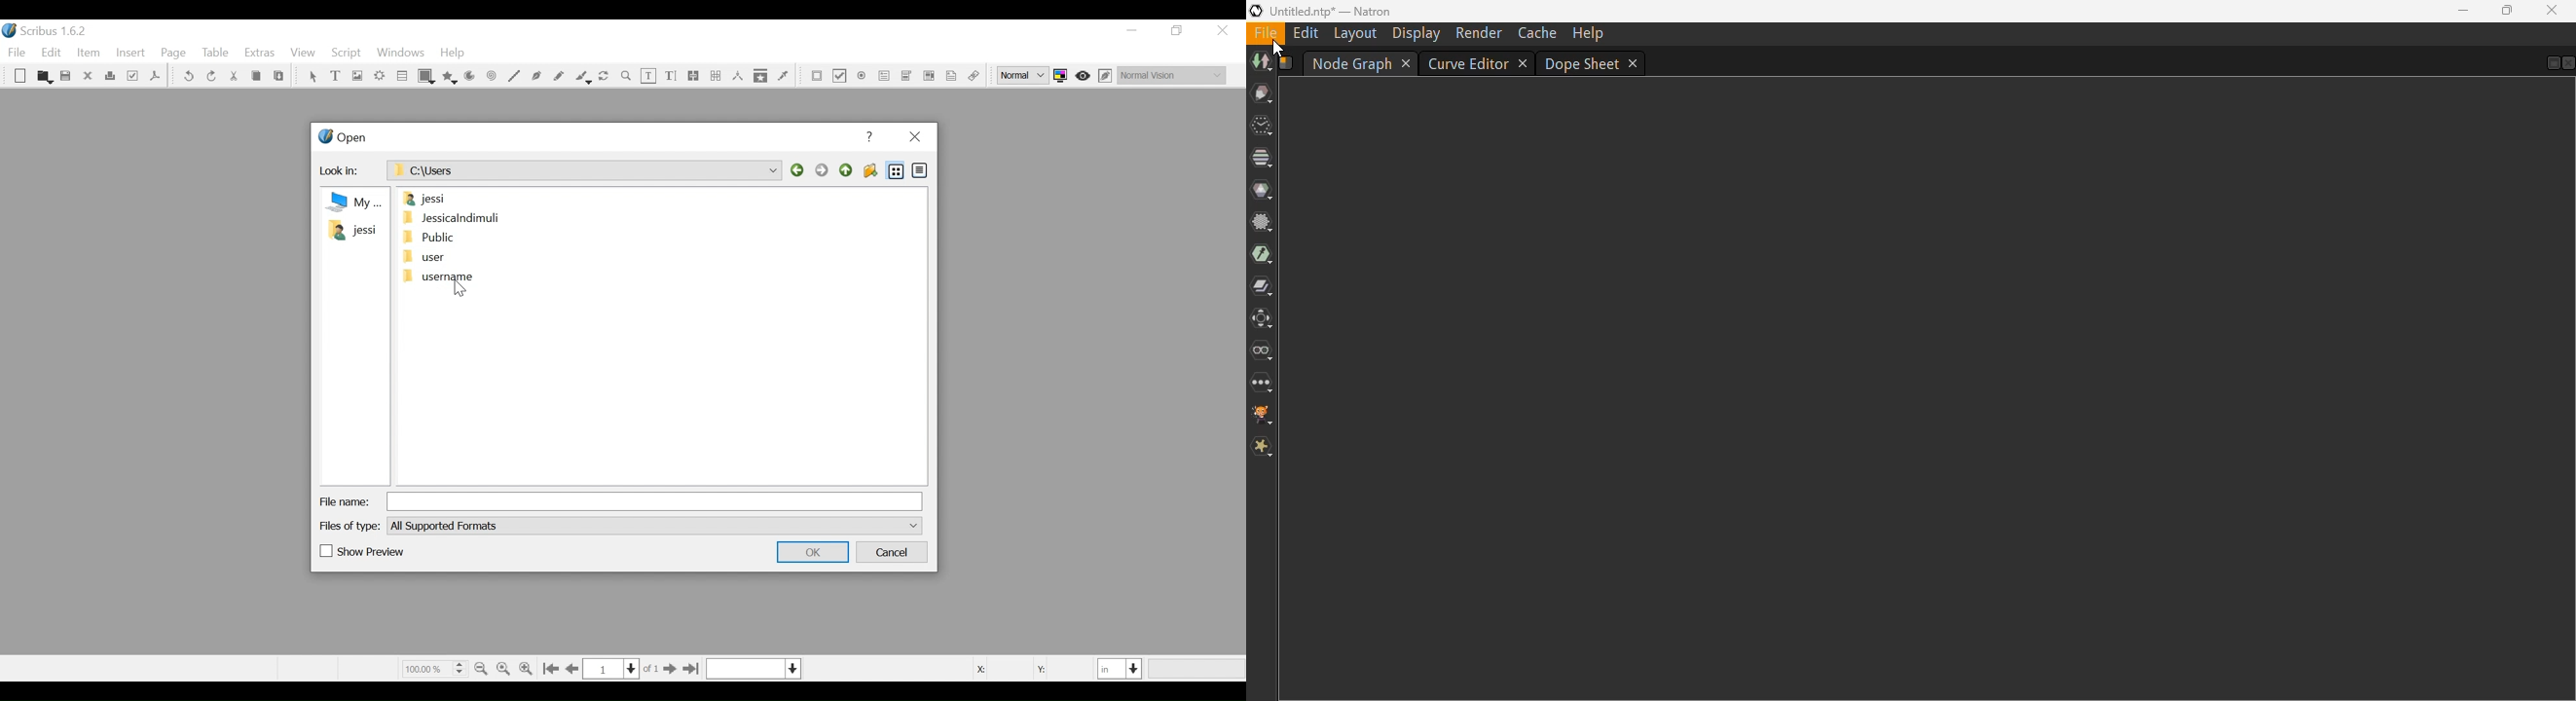  Describe the element at coordinates (352, 201) in the screenshot. I see `my Computer` at that location.